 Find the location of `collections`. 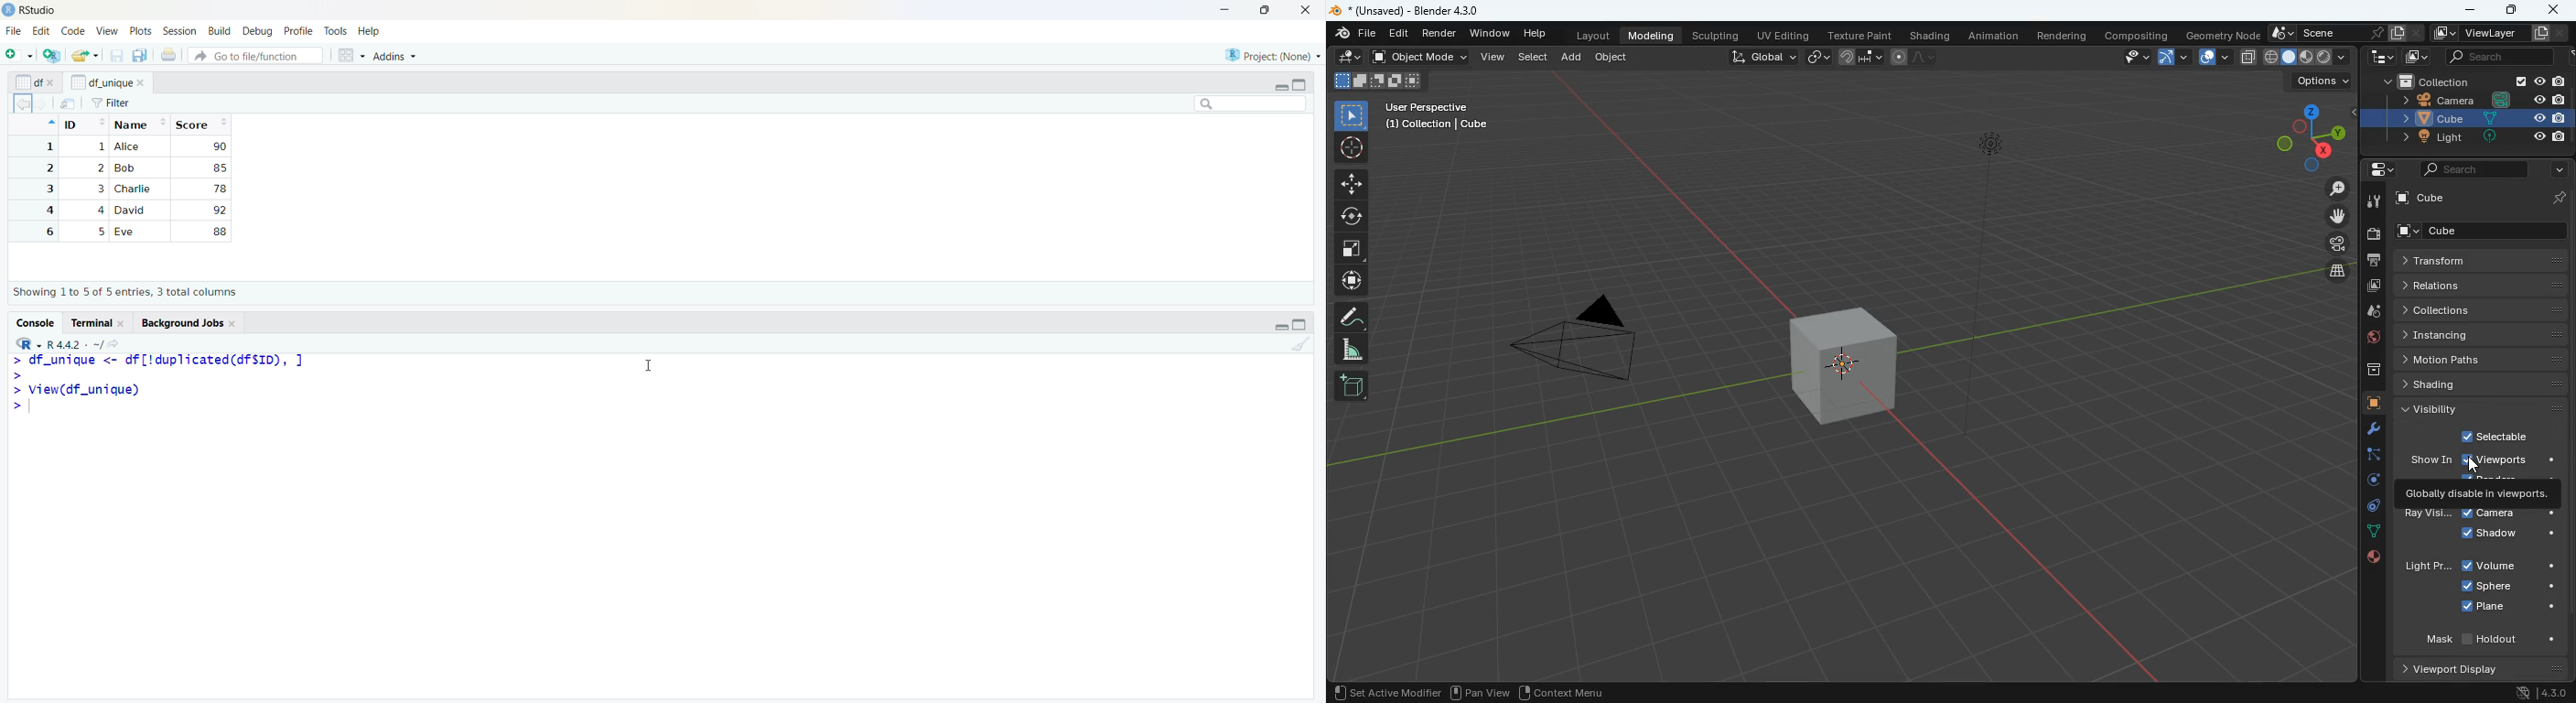

collections is located at coordinates (2480, 310).